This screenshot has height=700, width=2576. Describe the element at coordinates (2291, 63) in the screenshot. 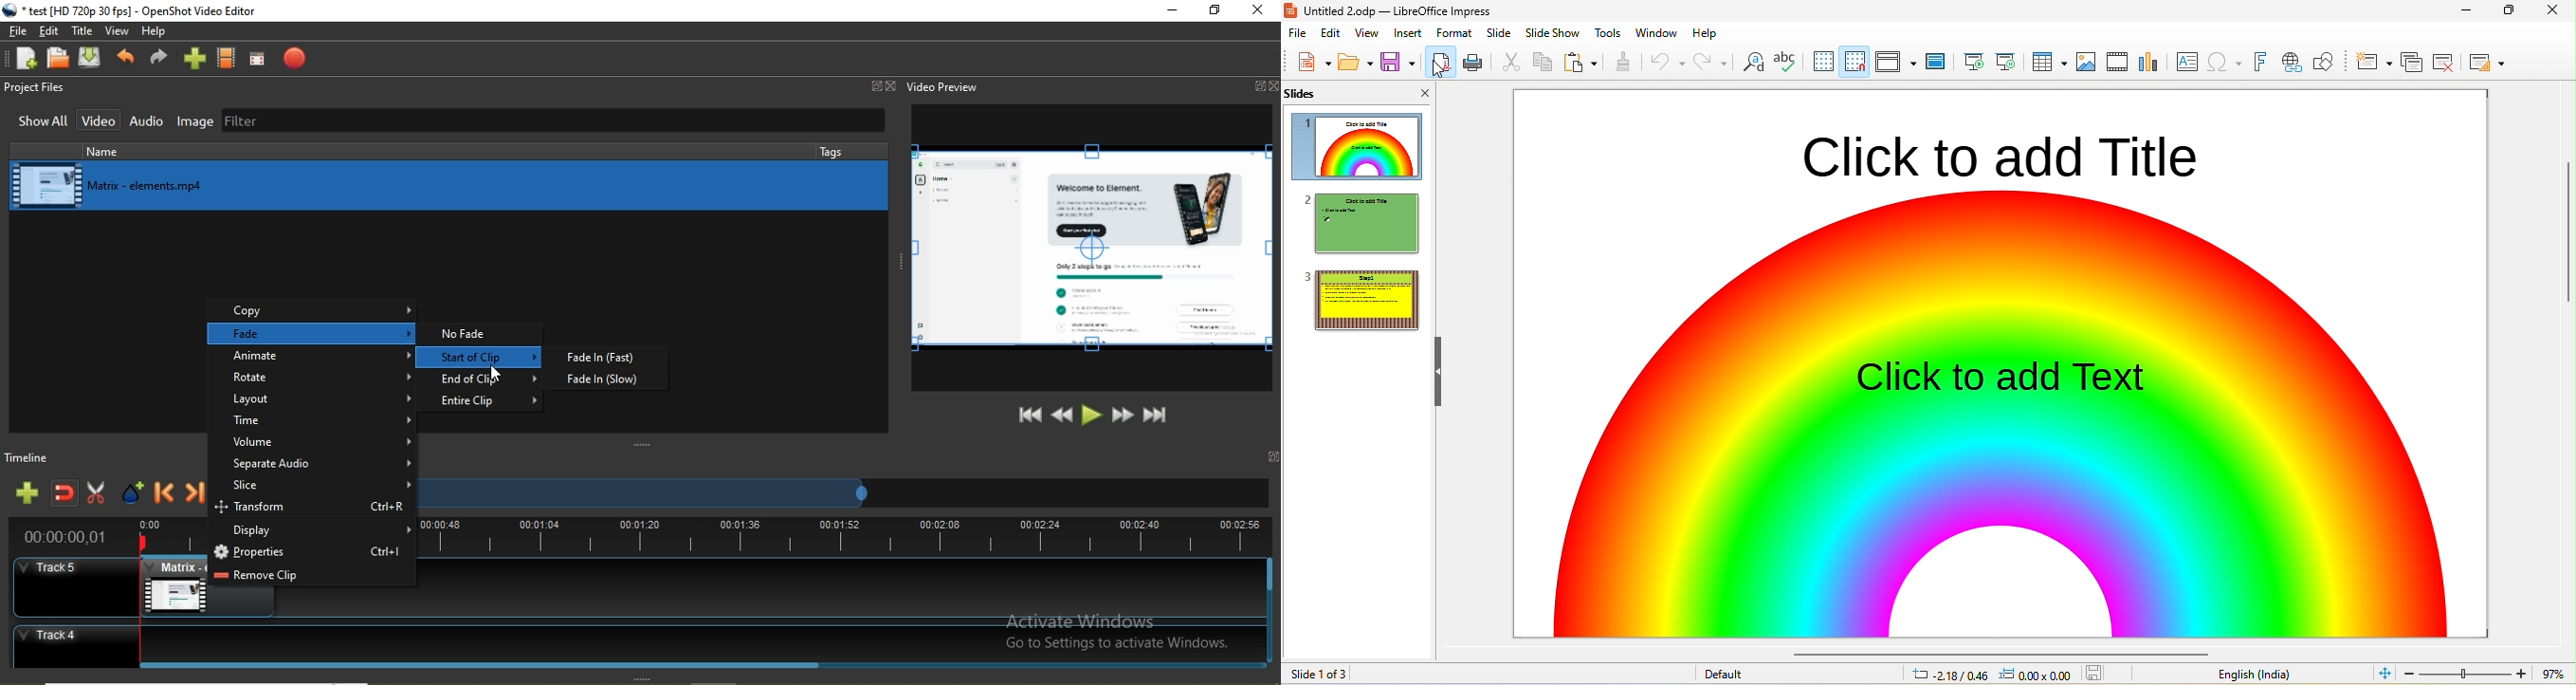

I see `hyperlink` at that location.